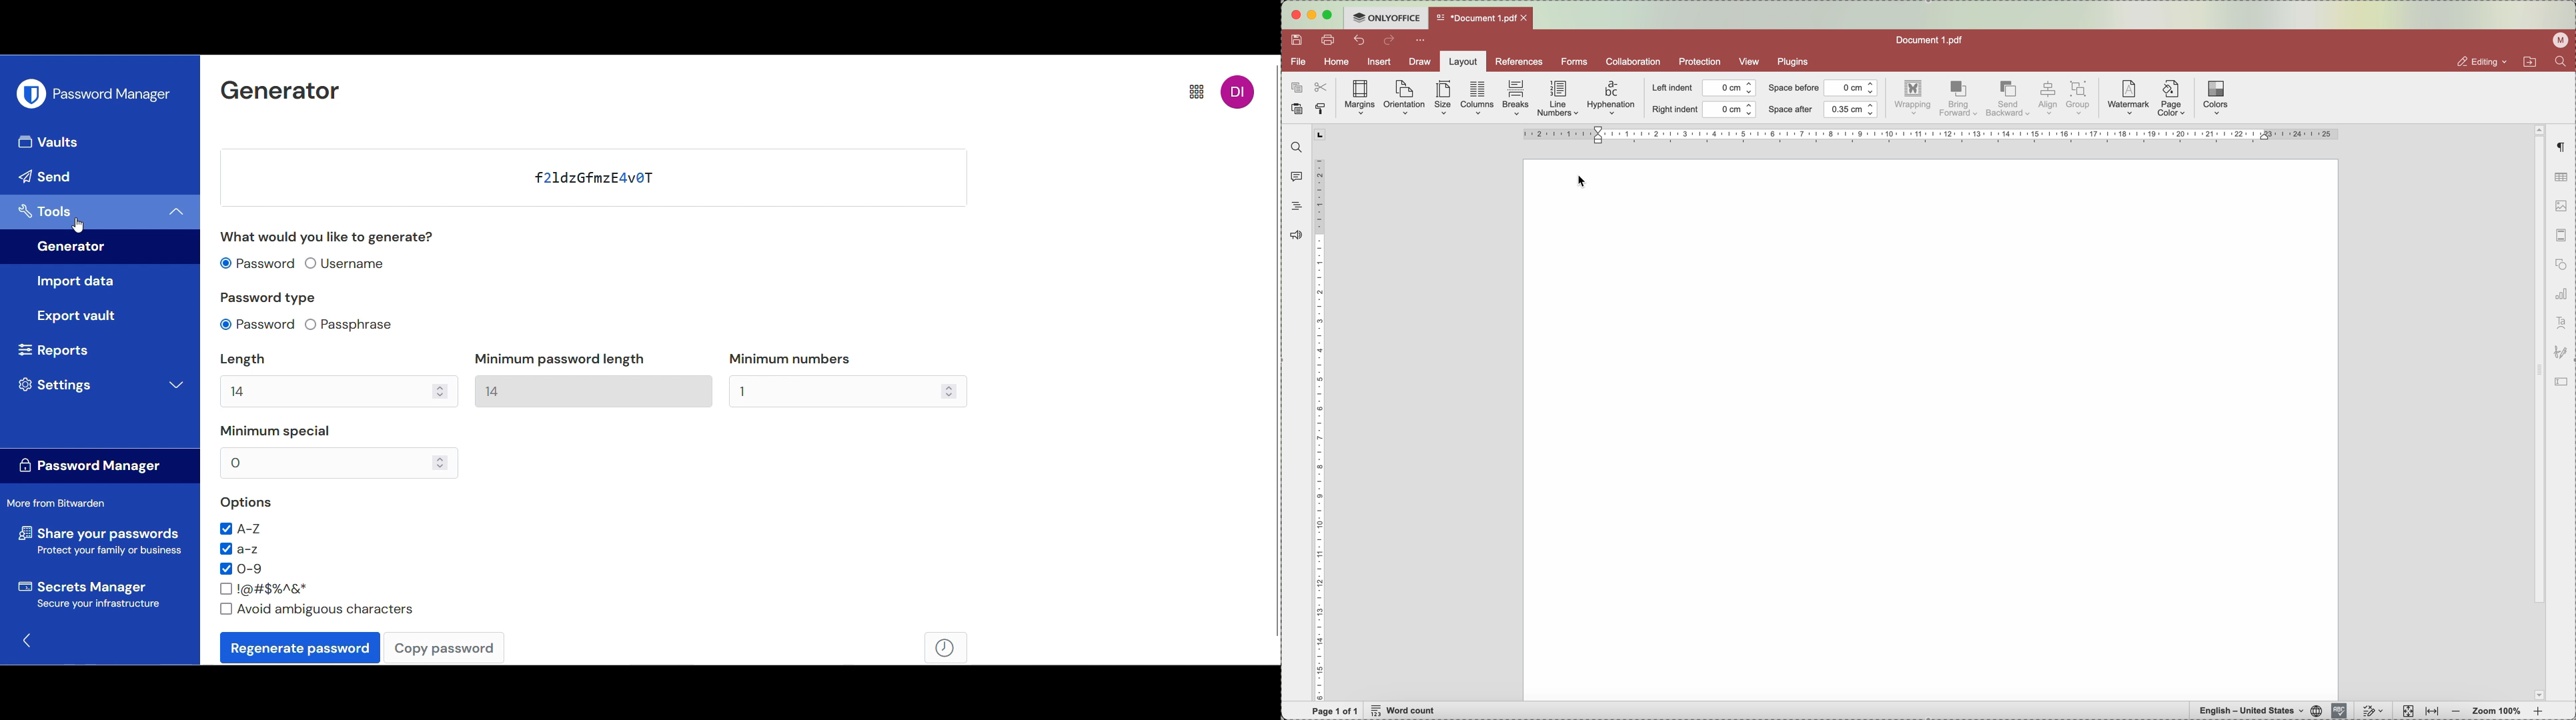 Image resolution: width=2576 pixels, height=728 pixels. What do you see at coordinates (1332, 14) in the screenshot?
I see `maximize` at bounding box center [1332, 14].